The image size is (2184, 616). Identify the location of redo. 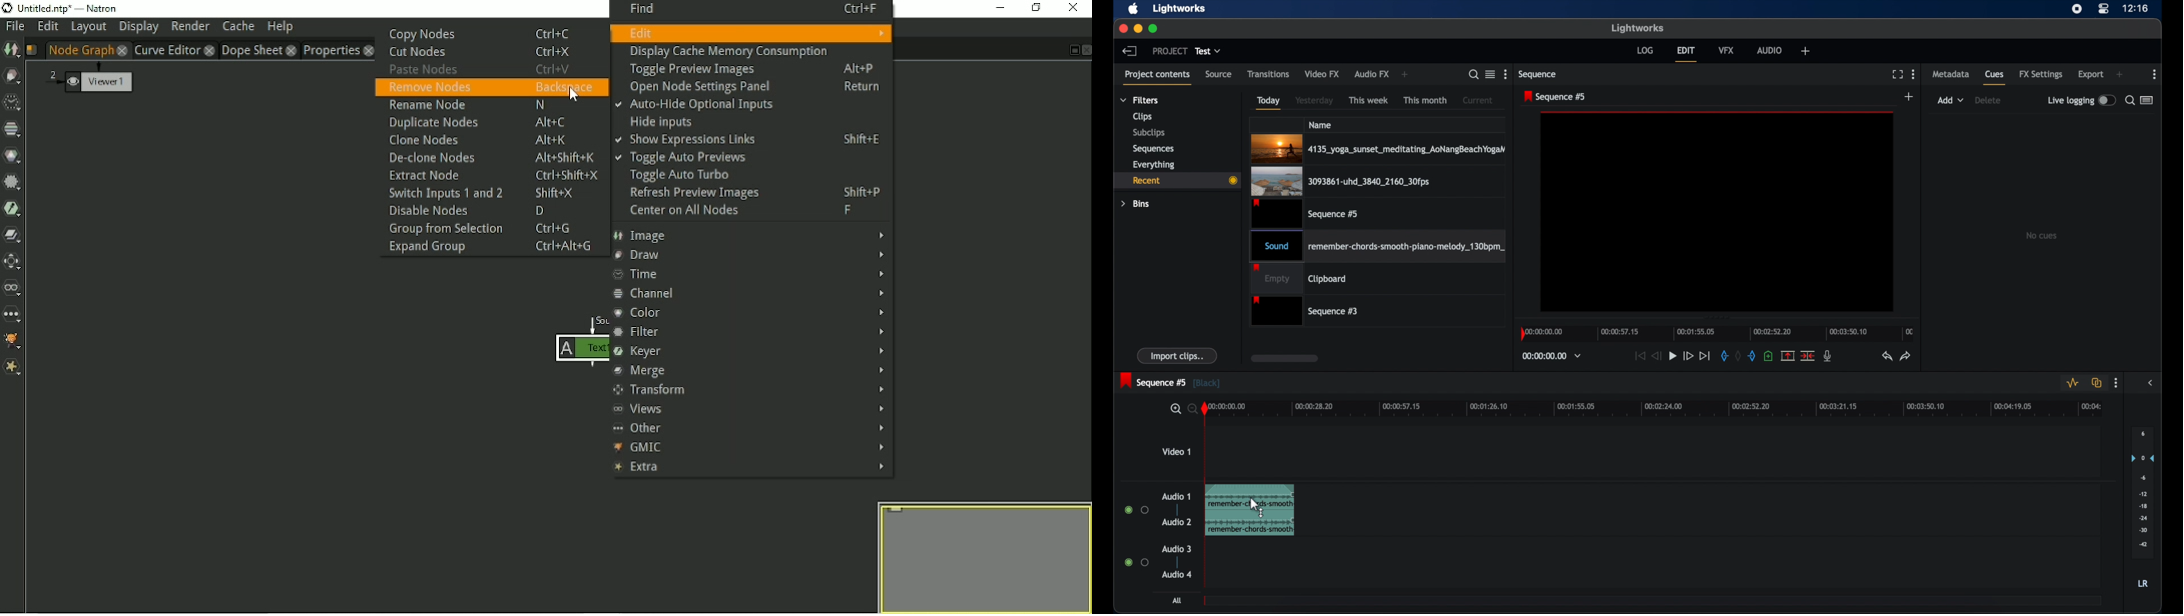
(1905, 356).